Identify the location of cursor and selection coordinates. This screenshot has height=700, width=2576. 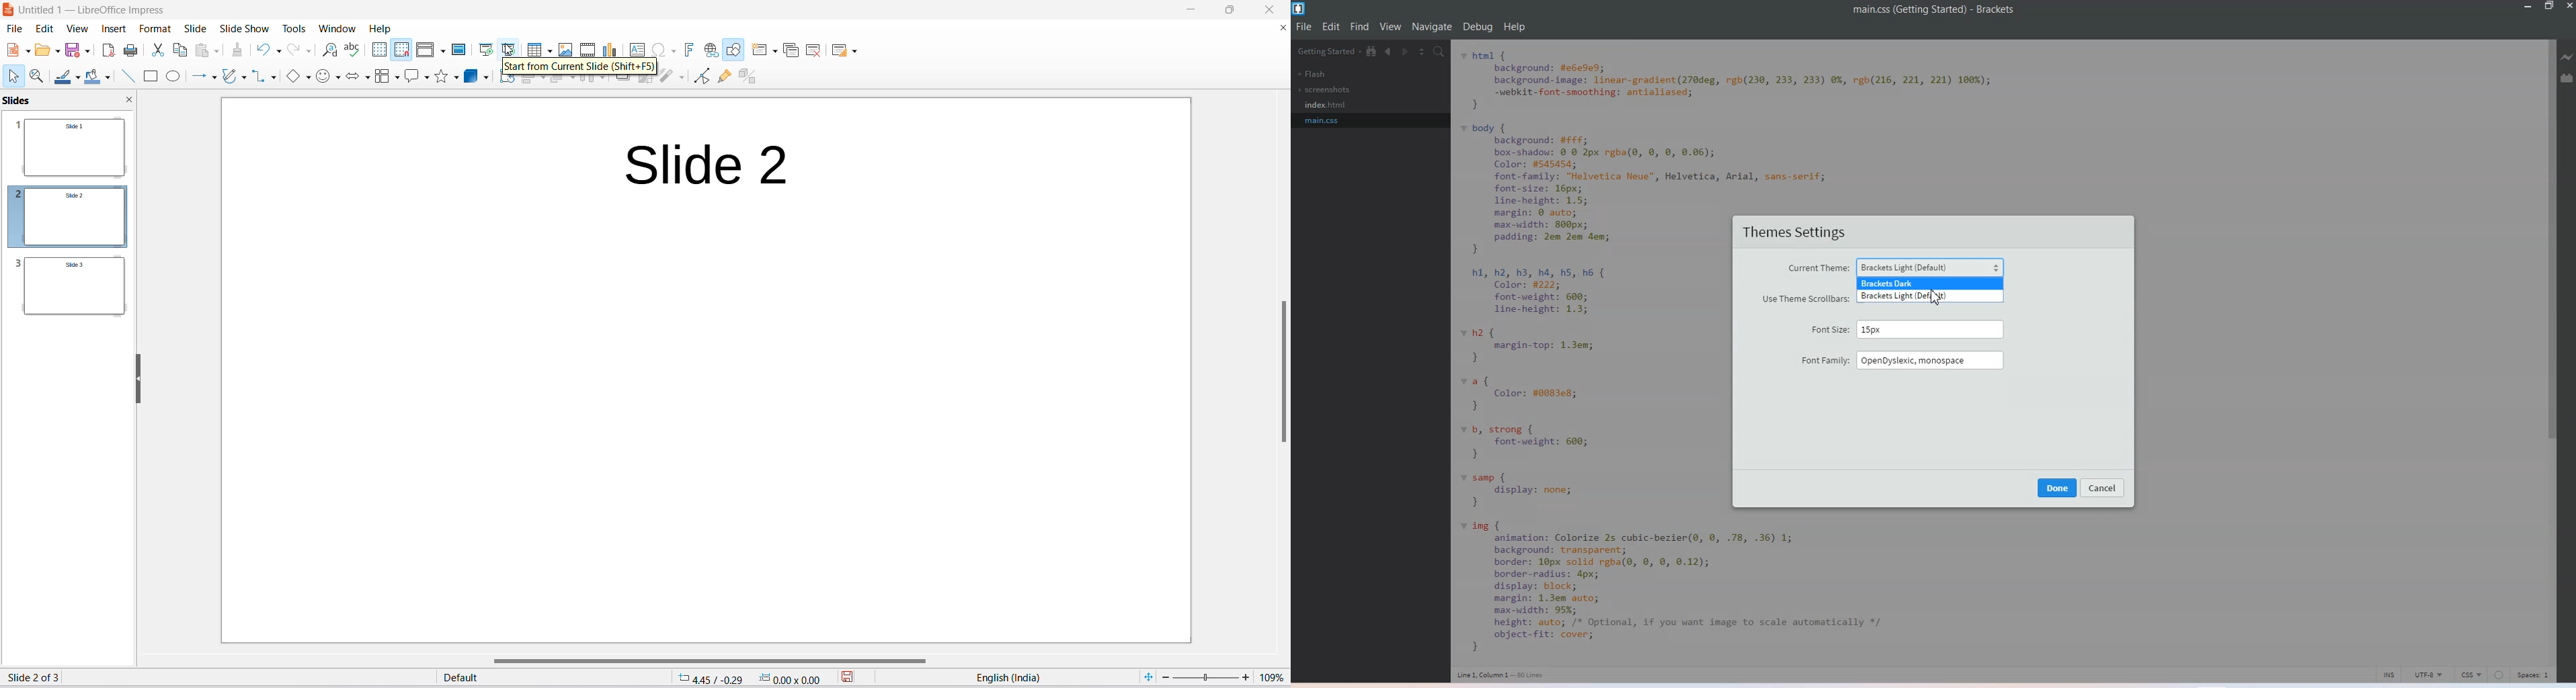
(745, 678).